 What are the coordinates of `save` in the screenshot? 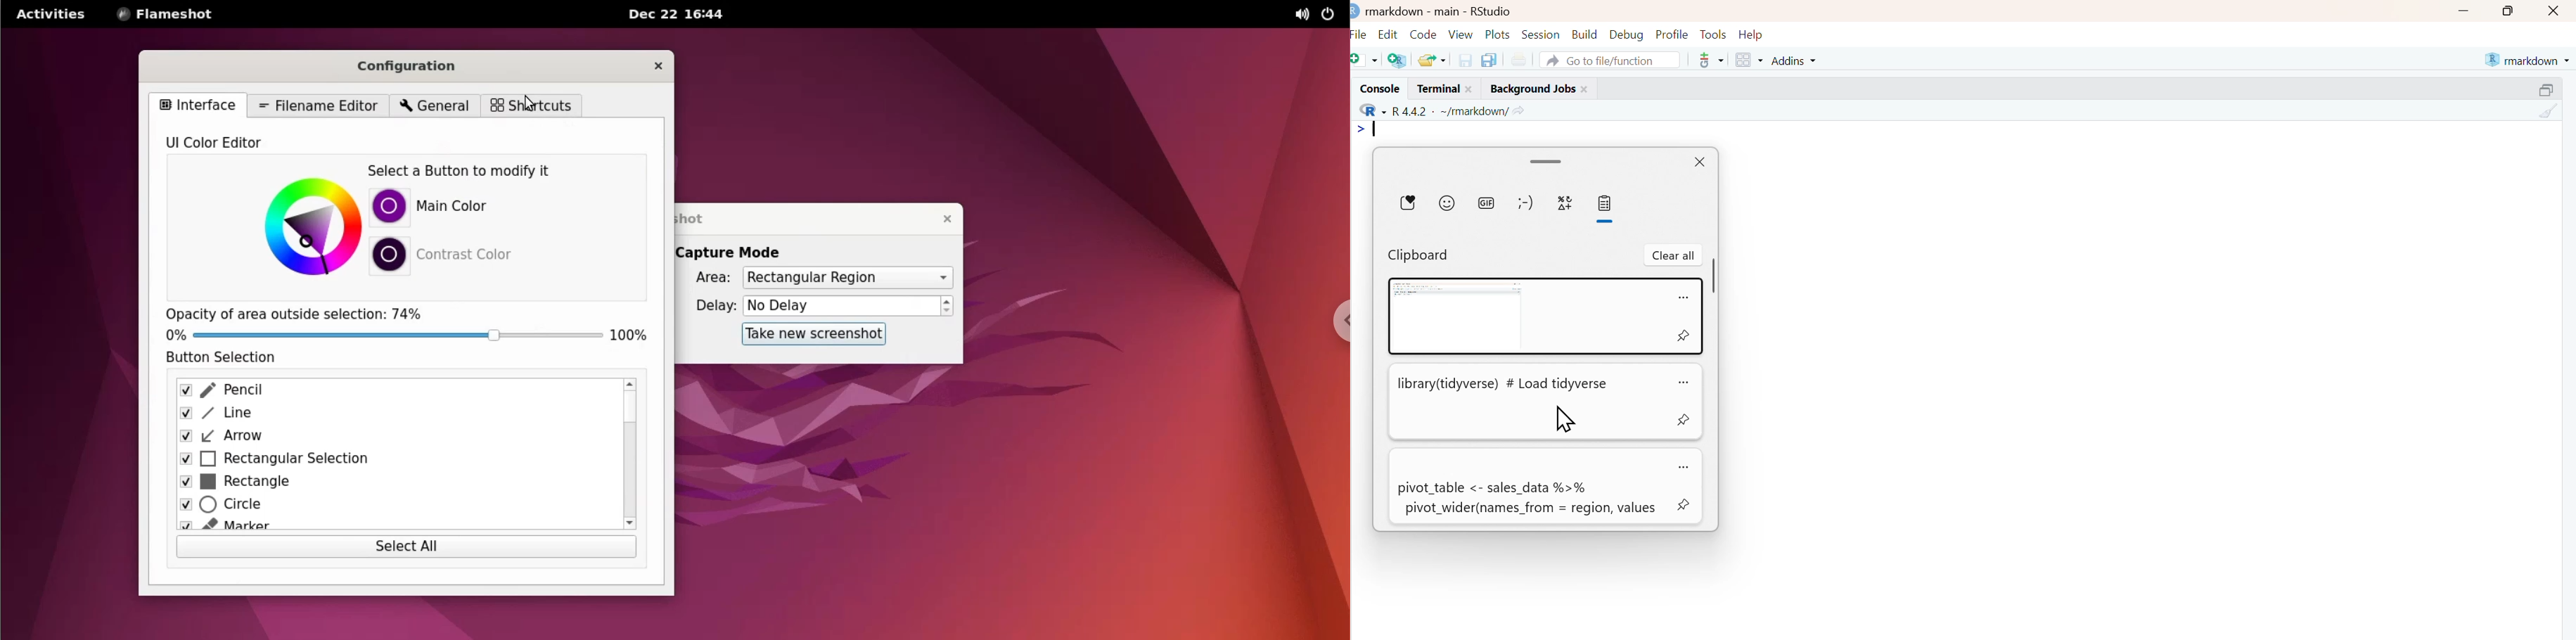 It's located at (1466, 59).